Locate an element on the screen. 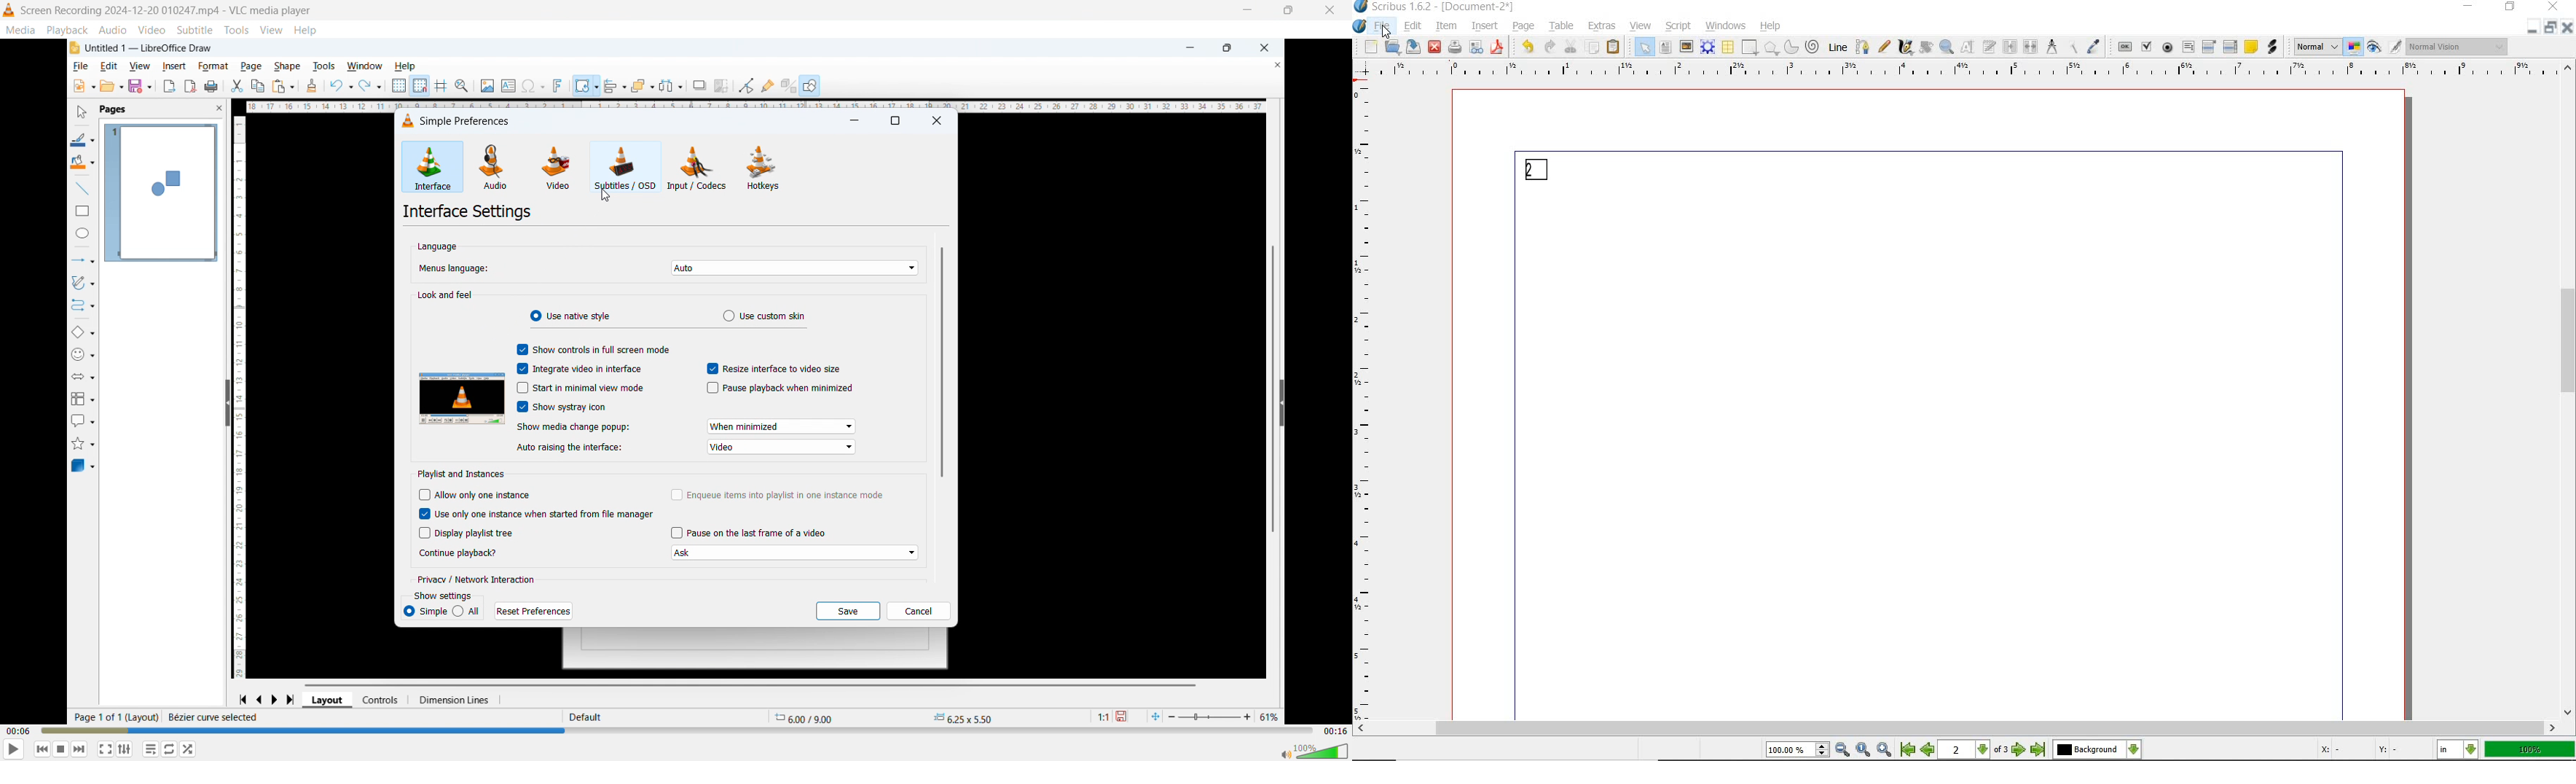 The image size is (2576, 784). select the current unit: in is located at coordinates (2459, 751).